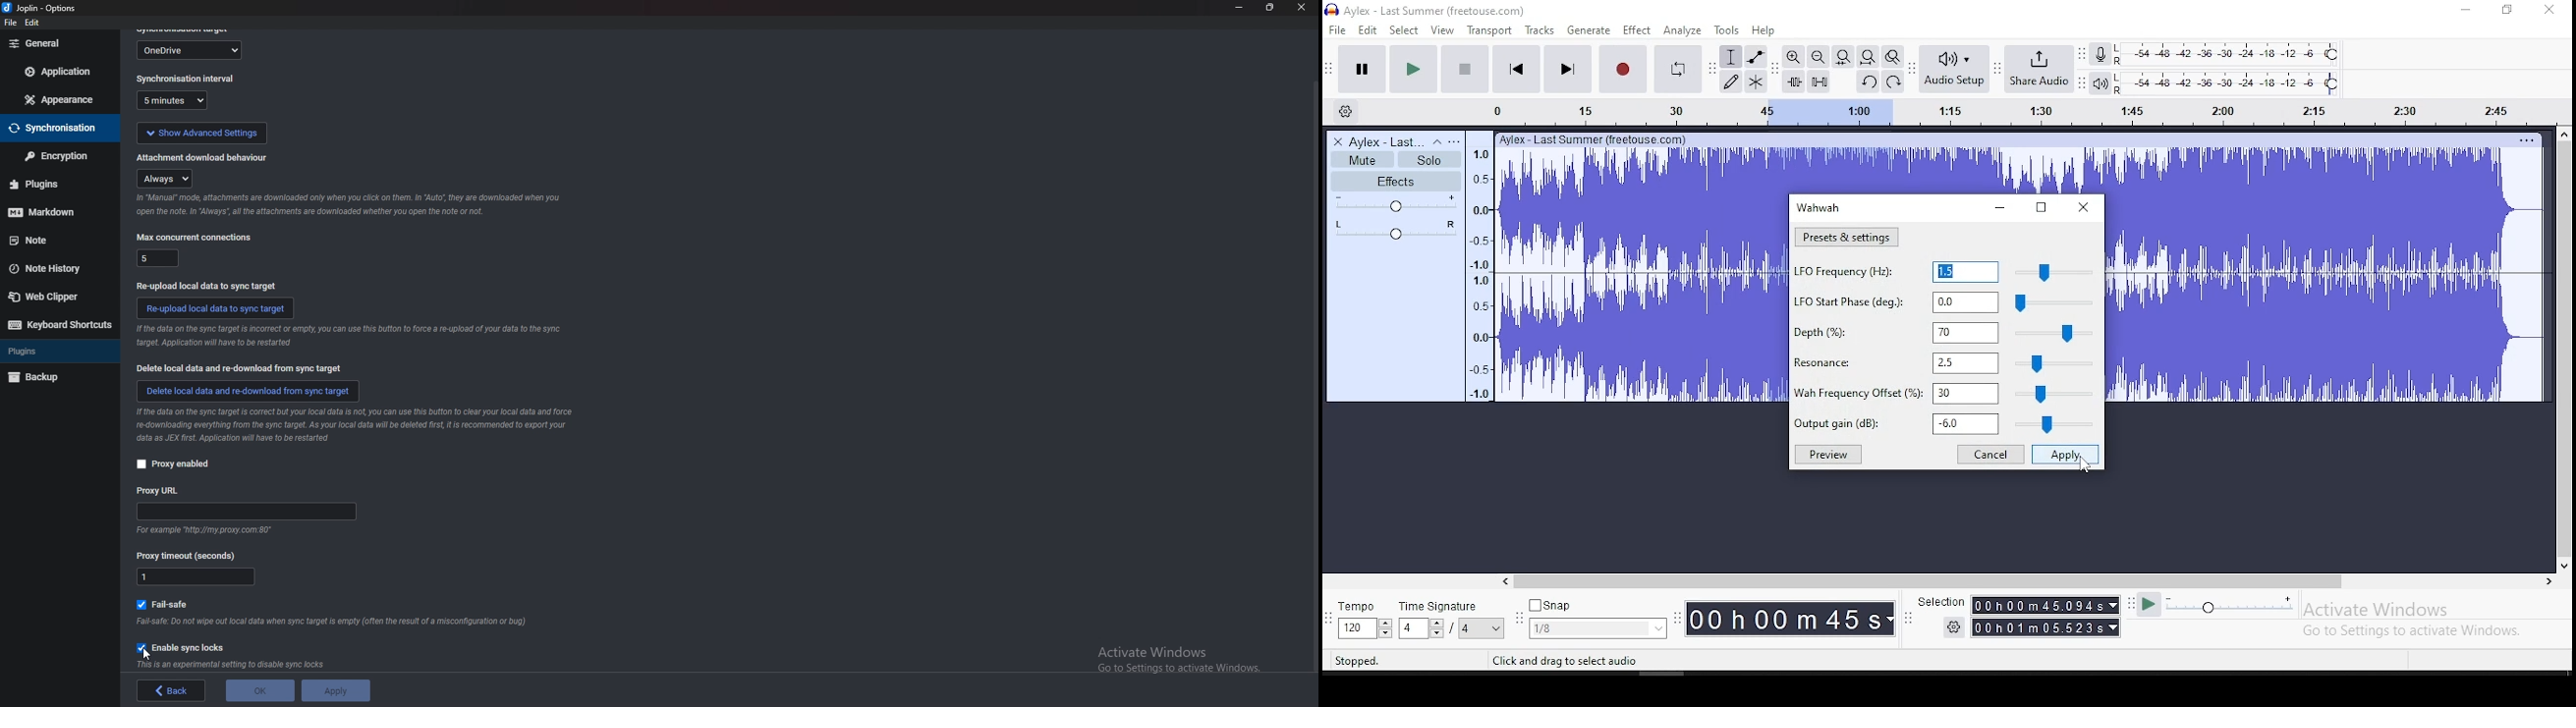 The width and height of the screenshot is (2576, 728). Describe the element at coordinates (168, 178) in the screenshot. I see `attachment download behaviour` at that location.